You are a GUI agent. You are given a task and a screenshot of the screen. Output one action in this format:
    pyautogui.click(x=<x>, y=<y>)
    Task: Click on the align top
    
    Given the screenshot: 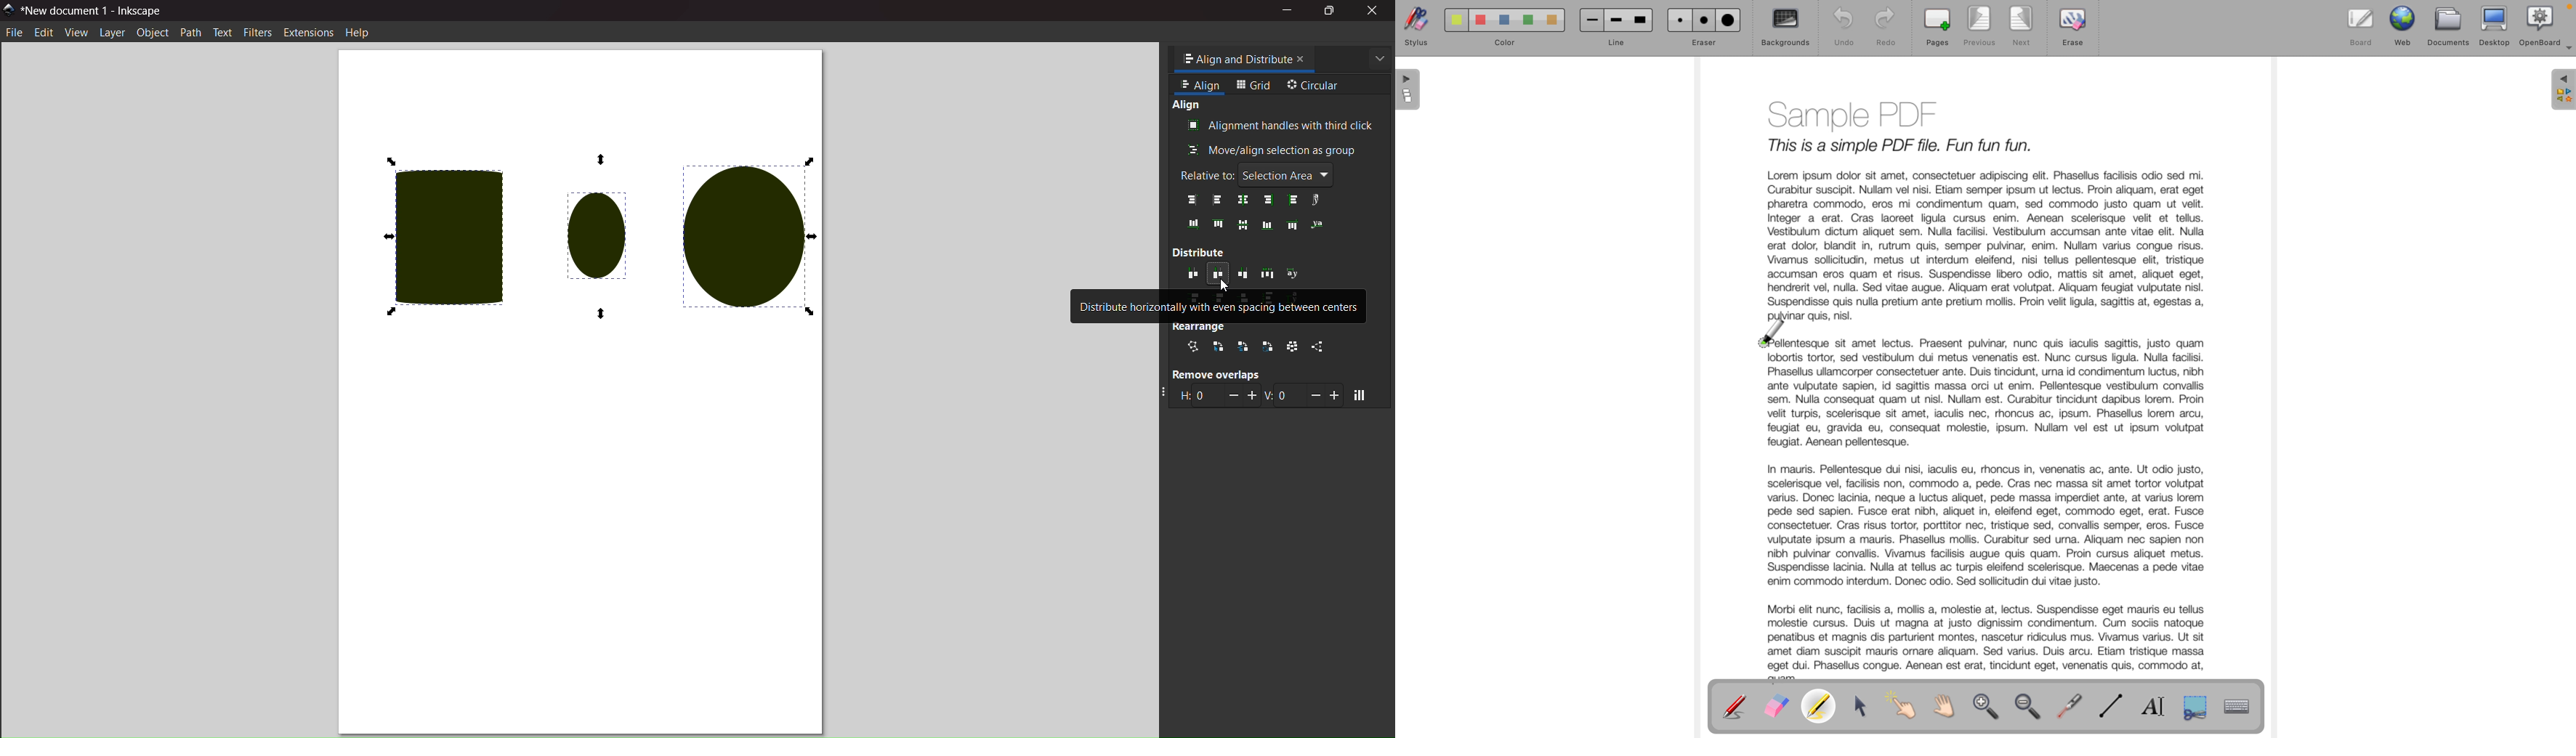 What is the action you would take?
    pyautogui.click(x=1293, y=225)
    